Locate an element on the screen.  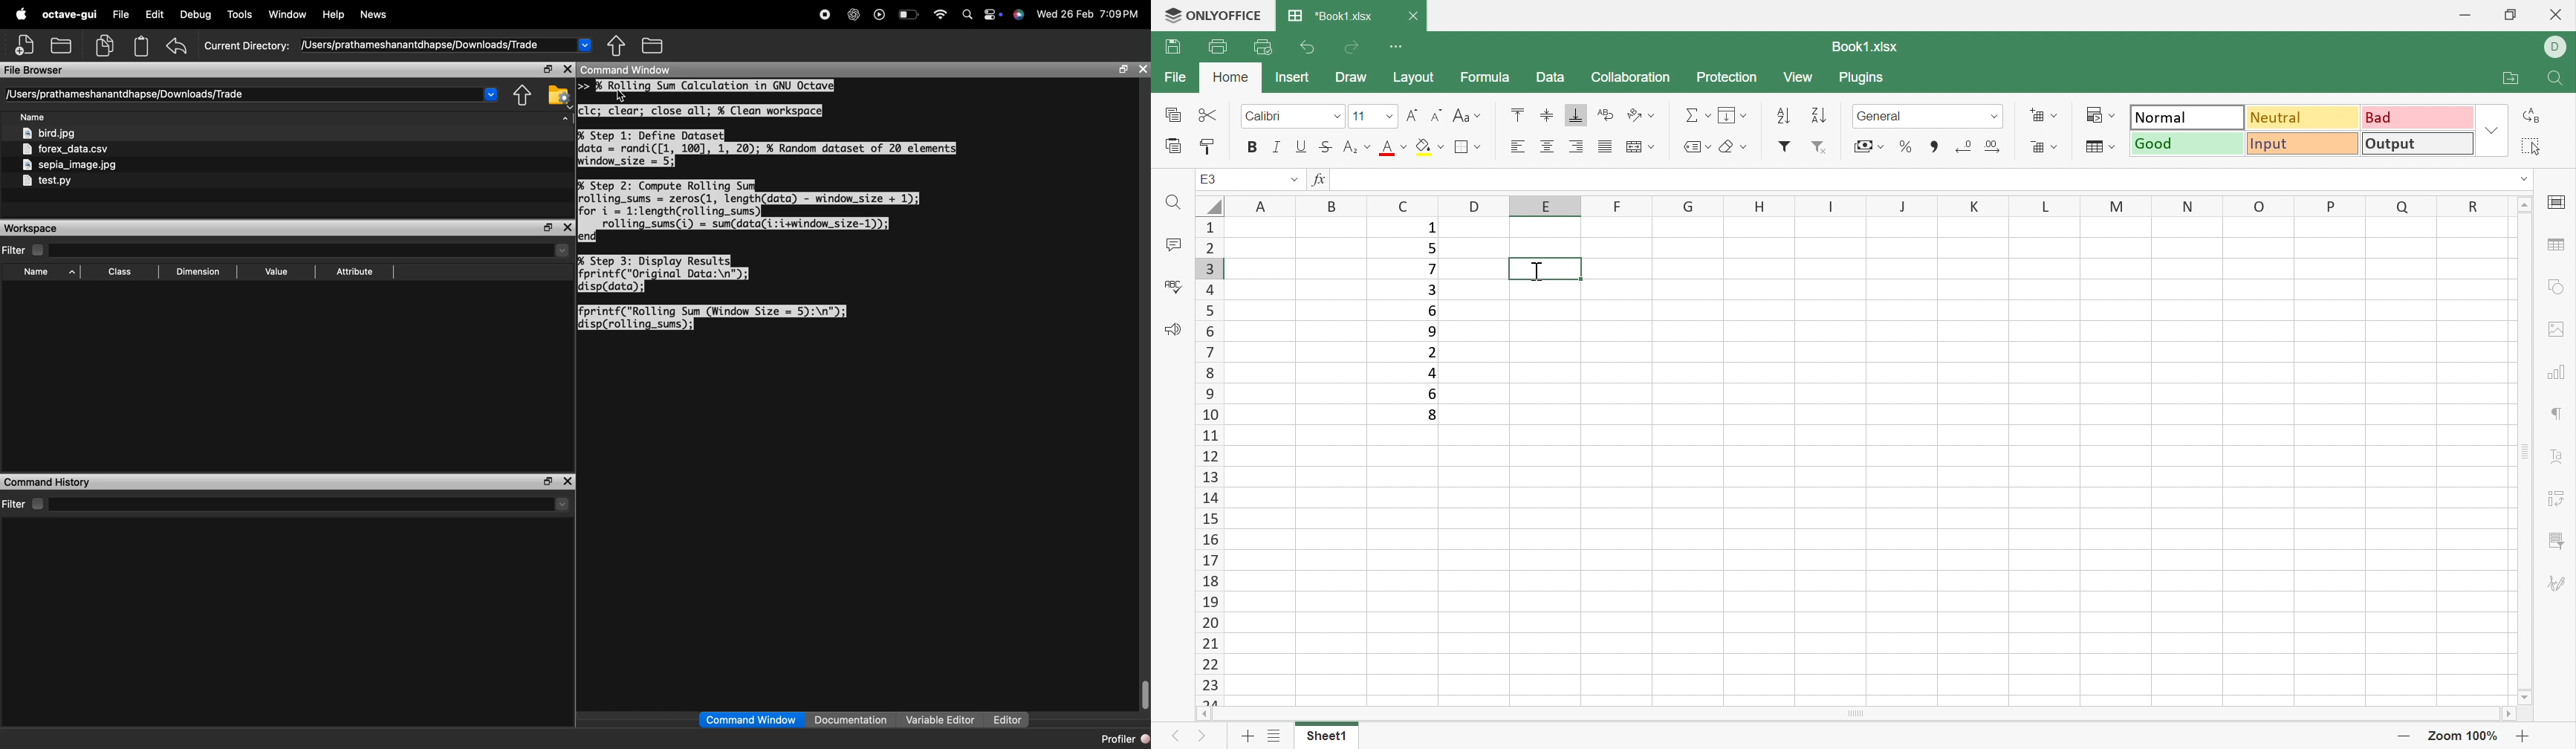
Align Right is located at coordinates (1520, 148).